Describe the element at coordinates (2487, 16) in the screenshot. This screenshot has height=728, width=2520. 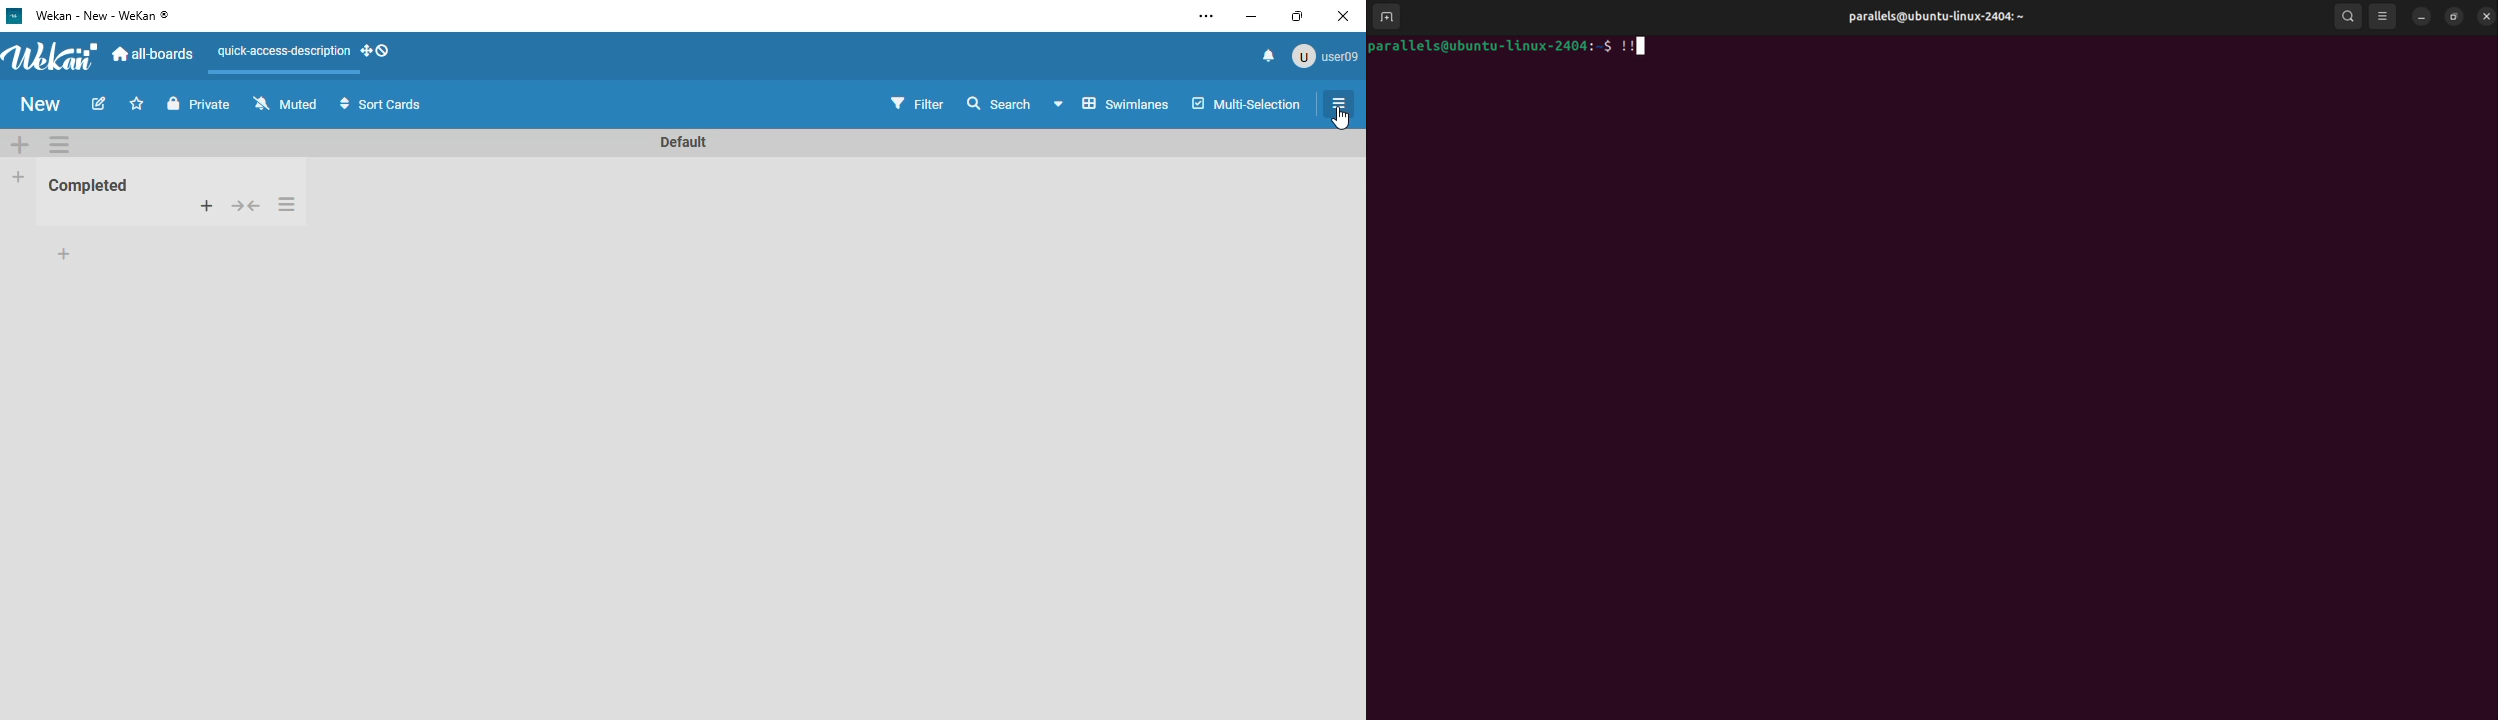
I see `close` at that location.